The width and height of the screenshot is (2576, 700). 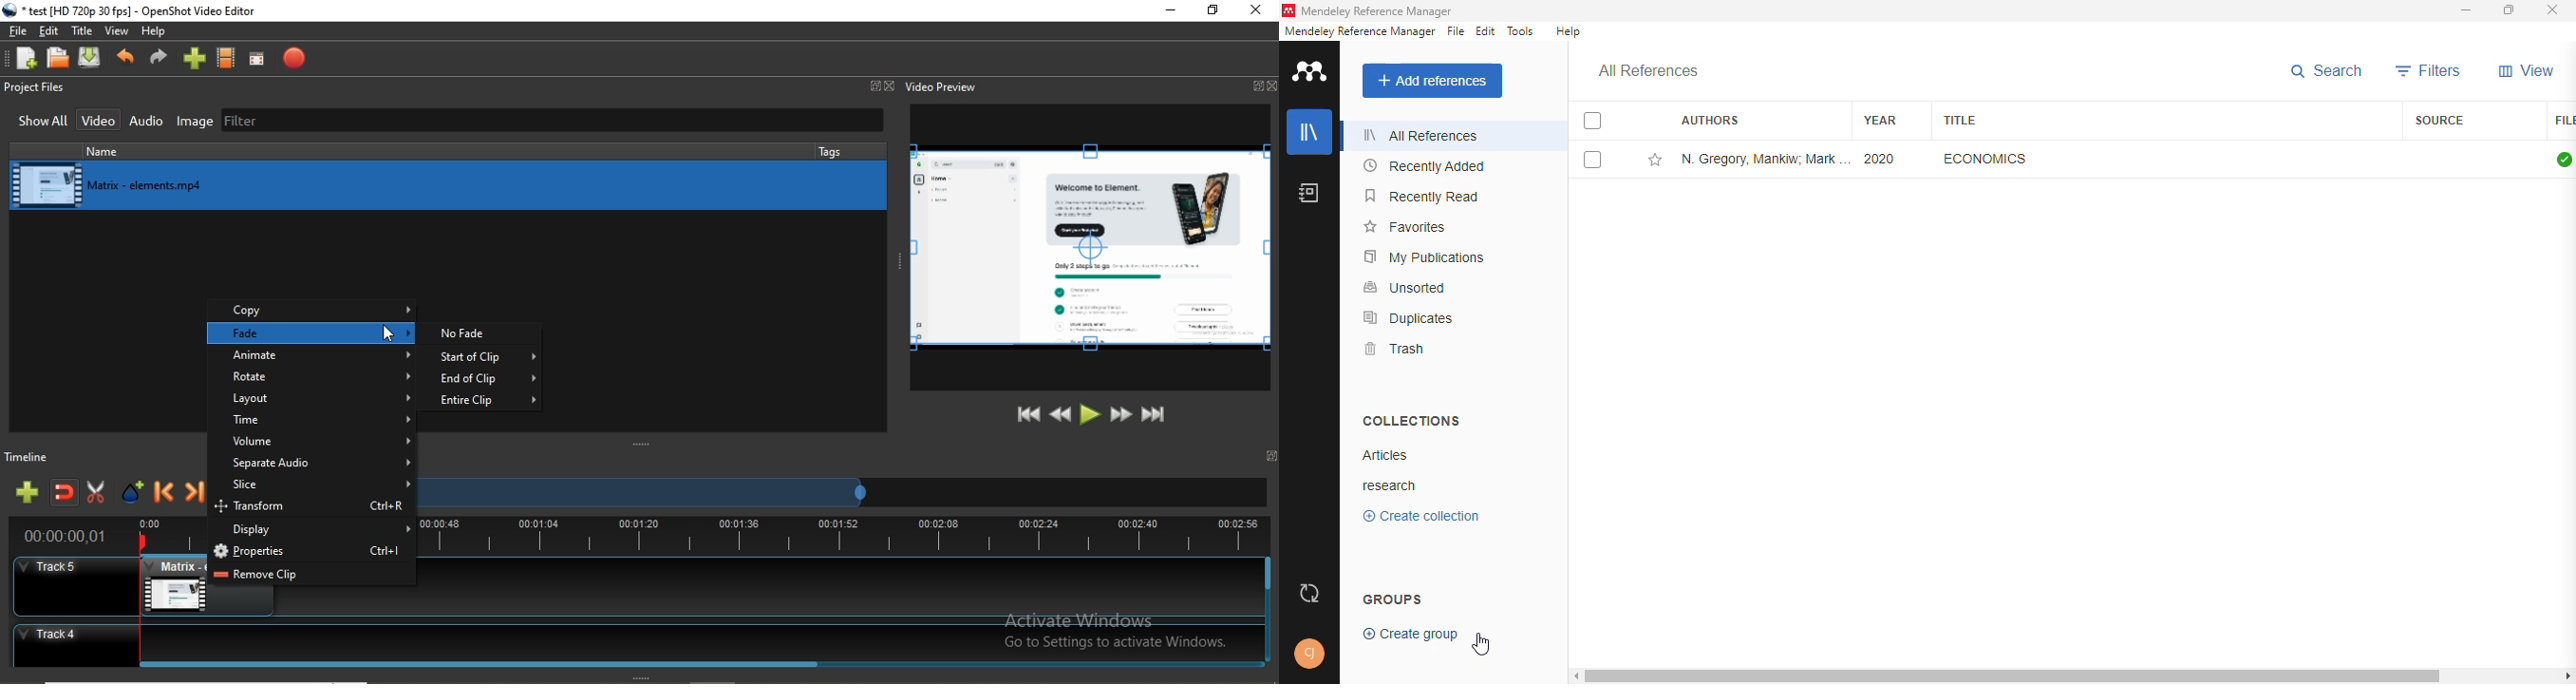 I want to click on N. Gregory Mankiw, Mark P. Taylor, so click(x=1766, y=159).